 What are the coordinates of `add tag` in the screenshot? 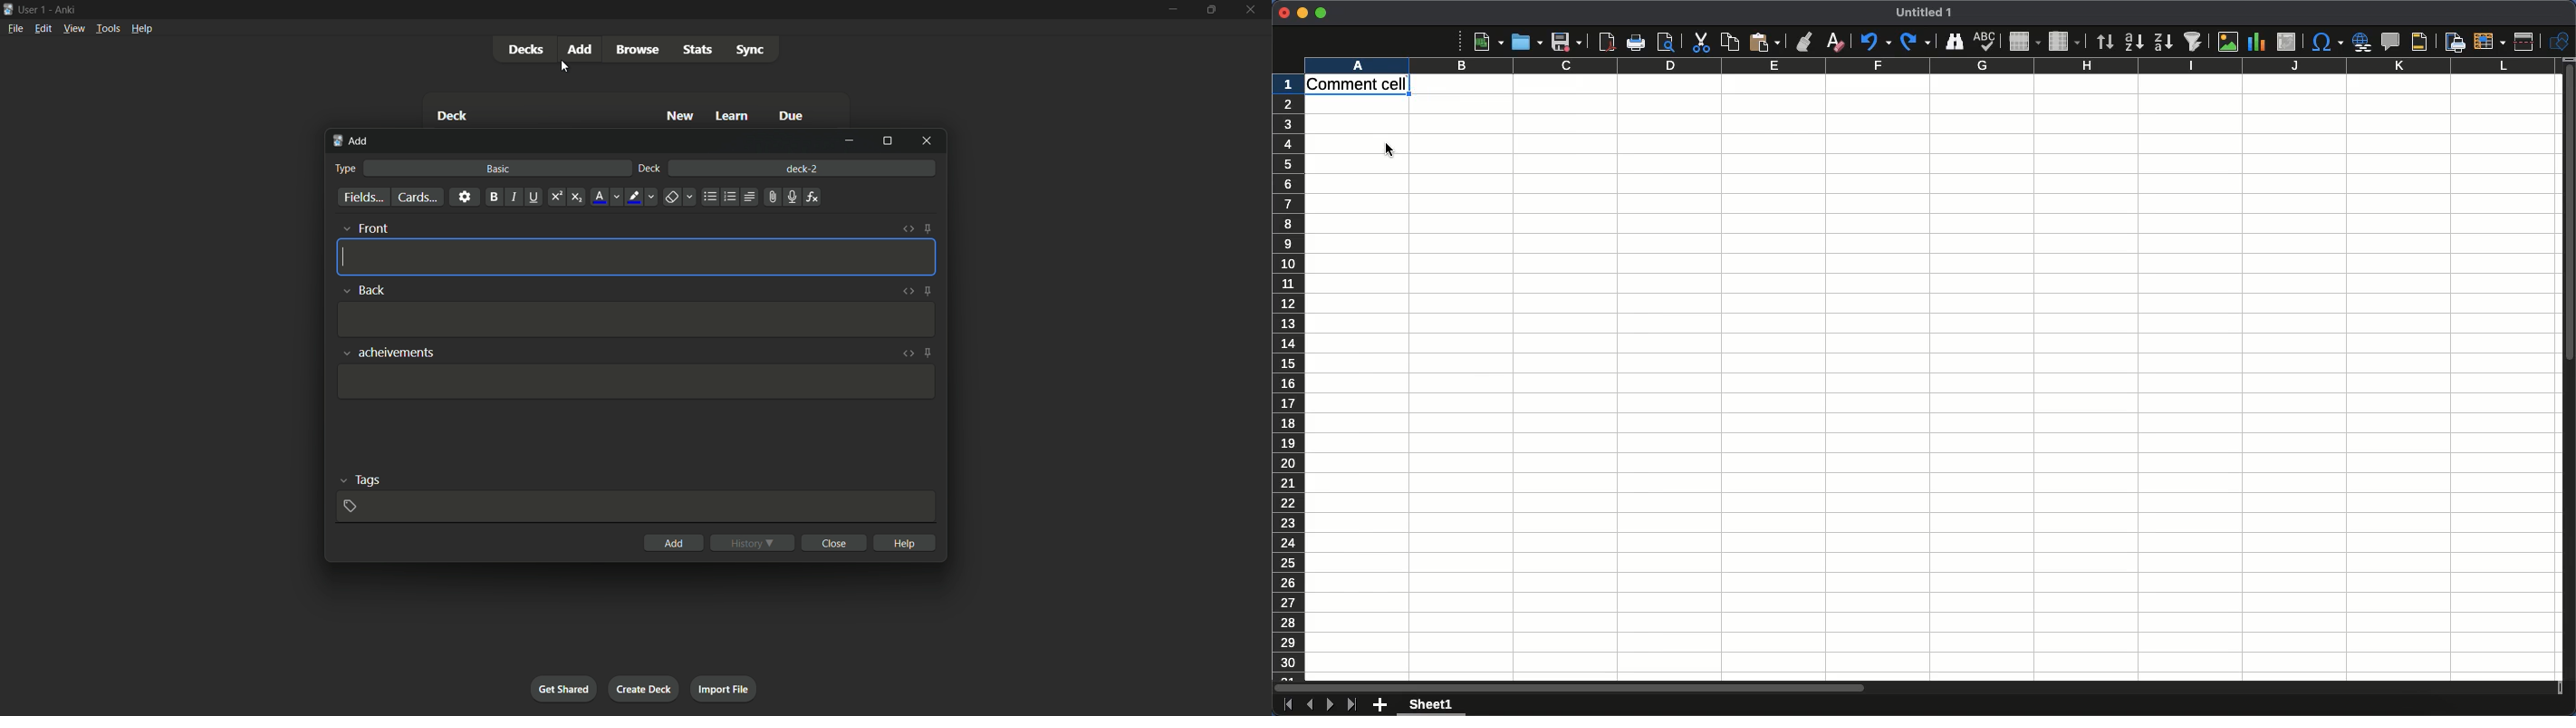 It's located at (349, 507).